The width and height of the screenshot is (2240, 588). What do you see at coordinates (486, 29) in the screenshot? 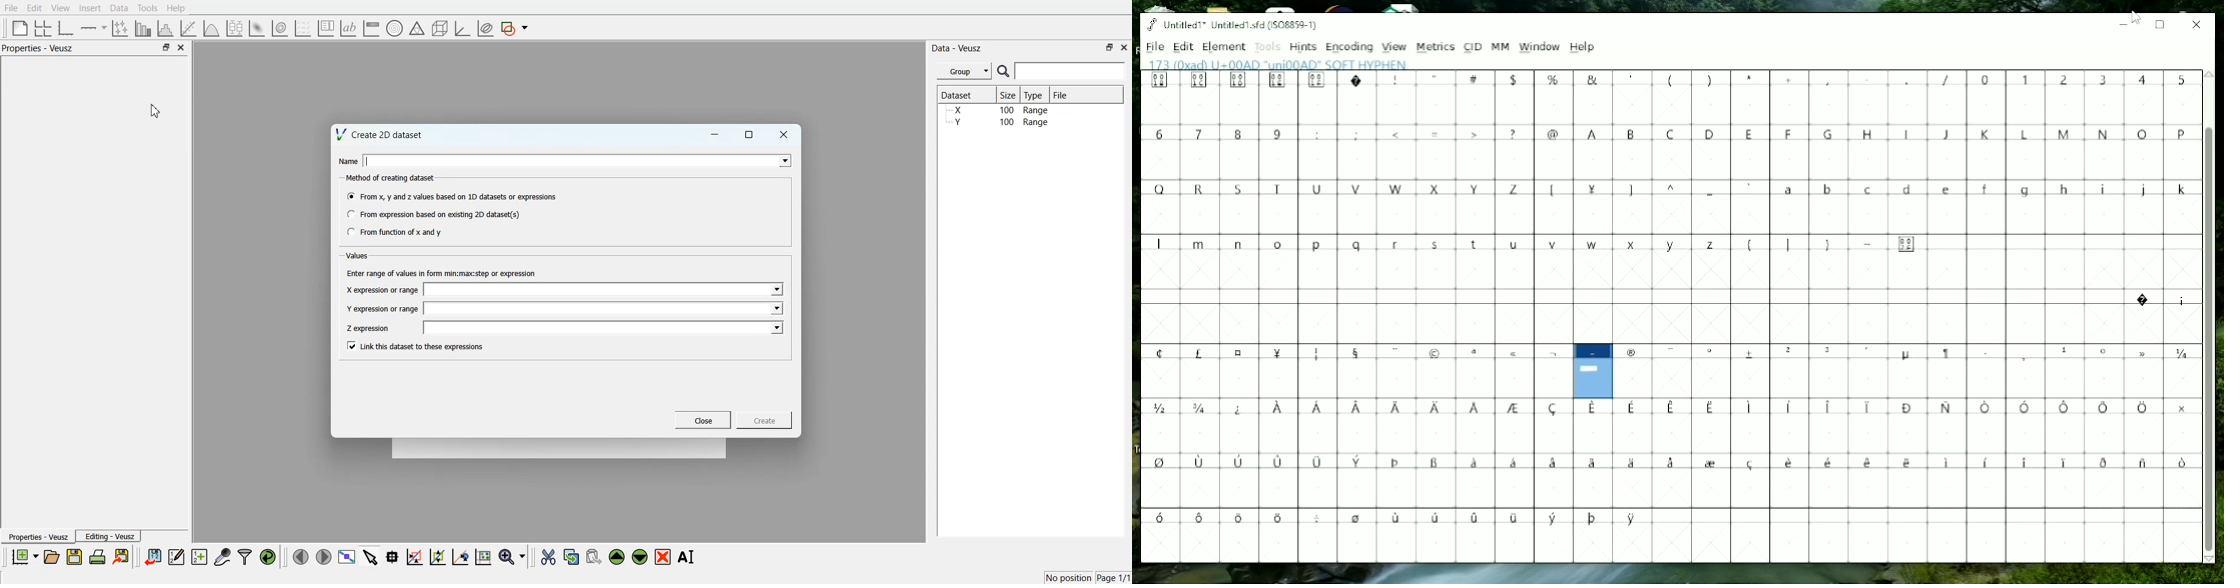
I see `Plot covariance ellipsis` at bounding box center [486, 29].